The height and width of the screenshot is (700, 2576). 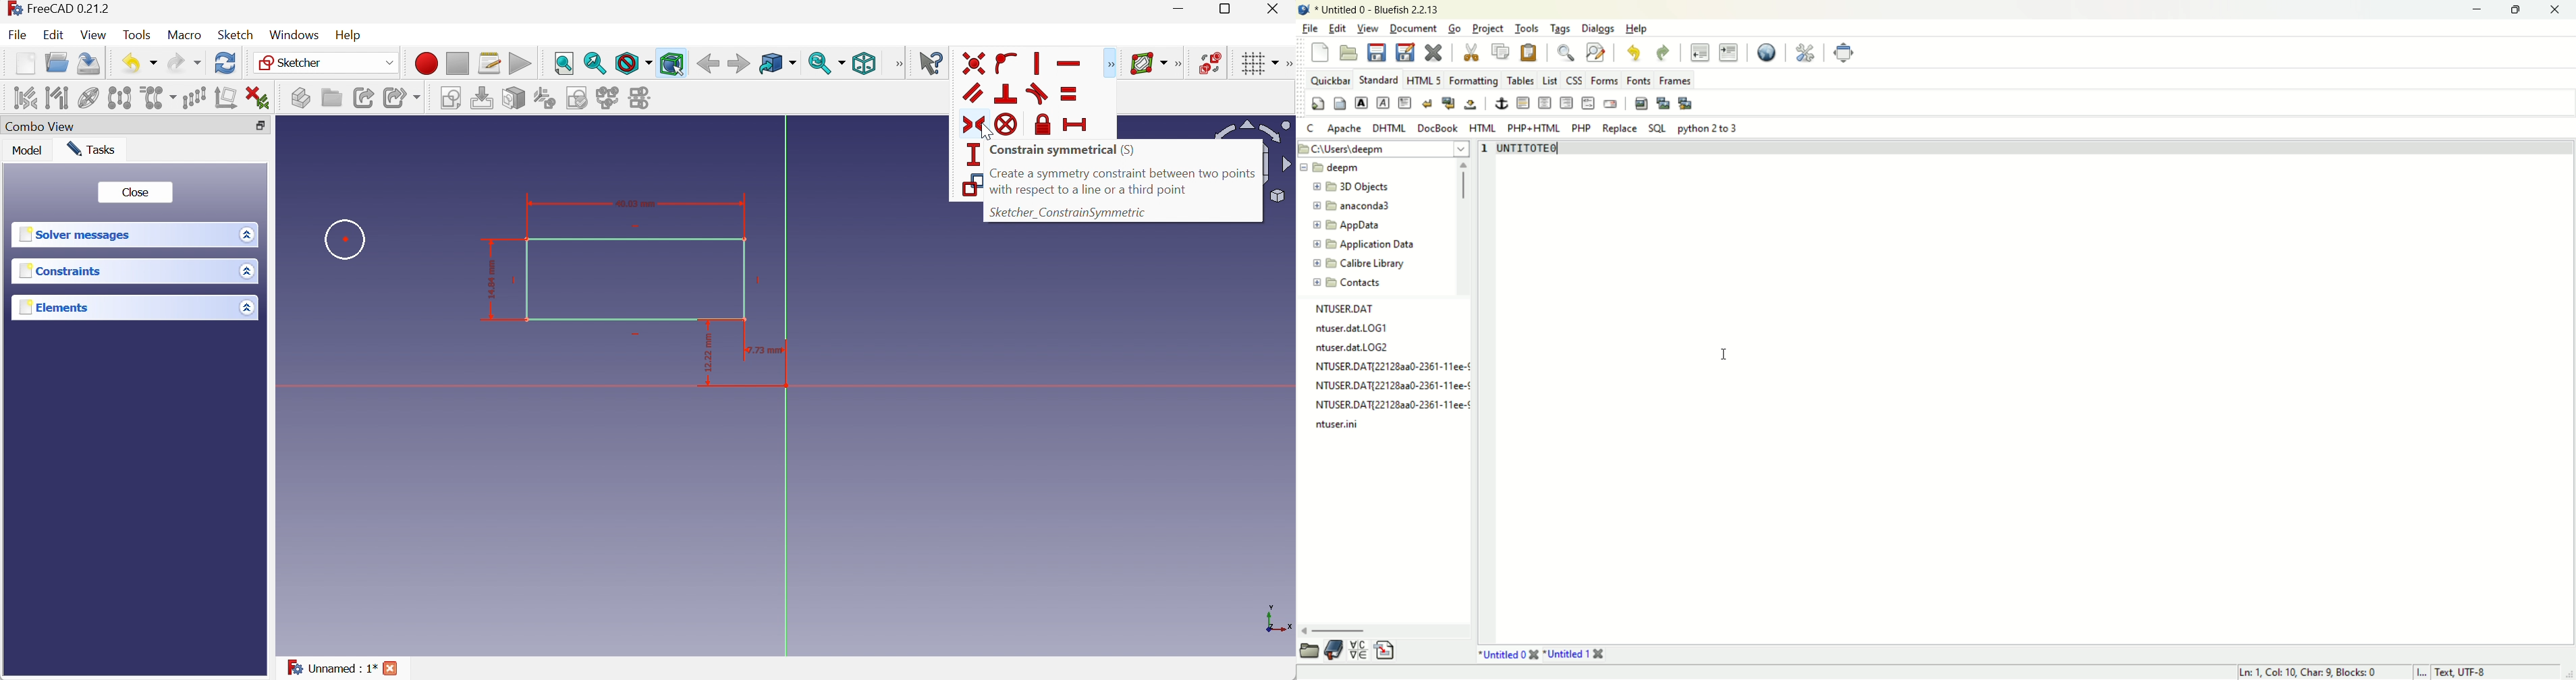 What do you see at coordinates (1483, 127) in the screenshot?
I see `HTML` at bounding box center [1483, 127].